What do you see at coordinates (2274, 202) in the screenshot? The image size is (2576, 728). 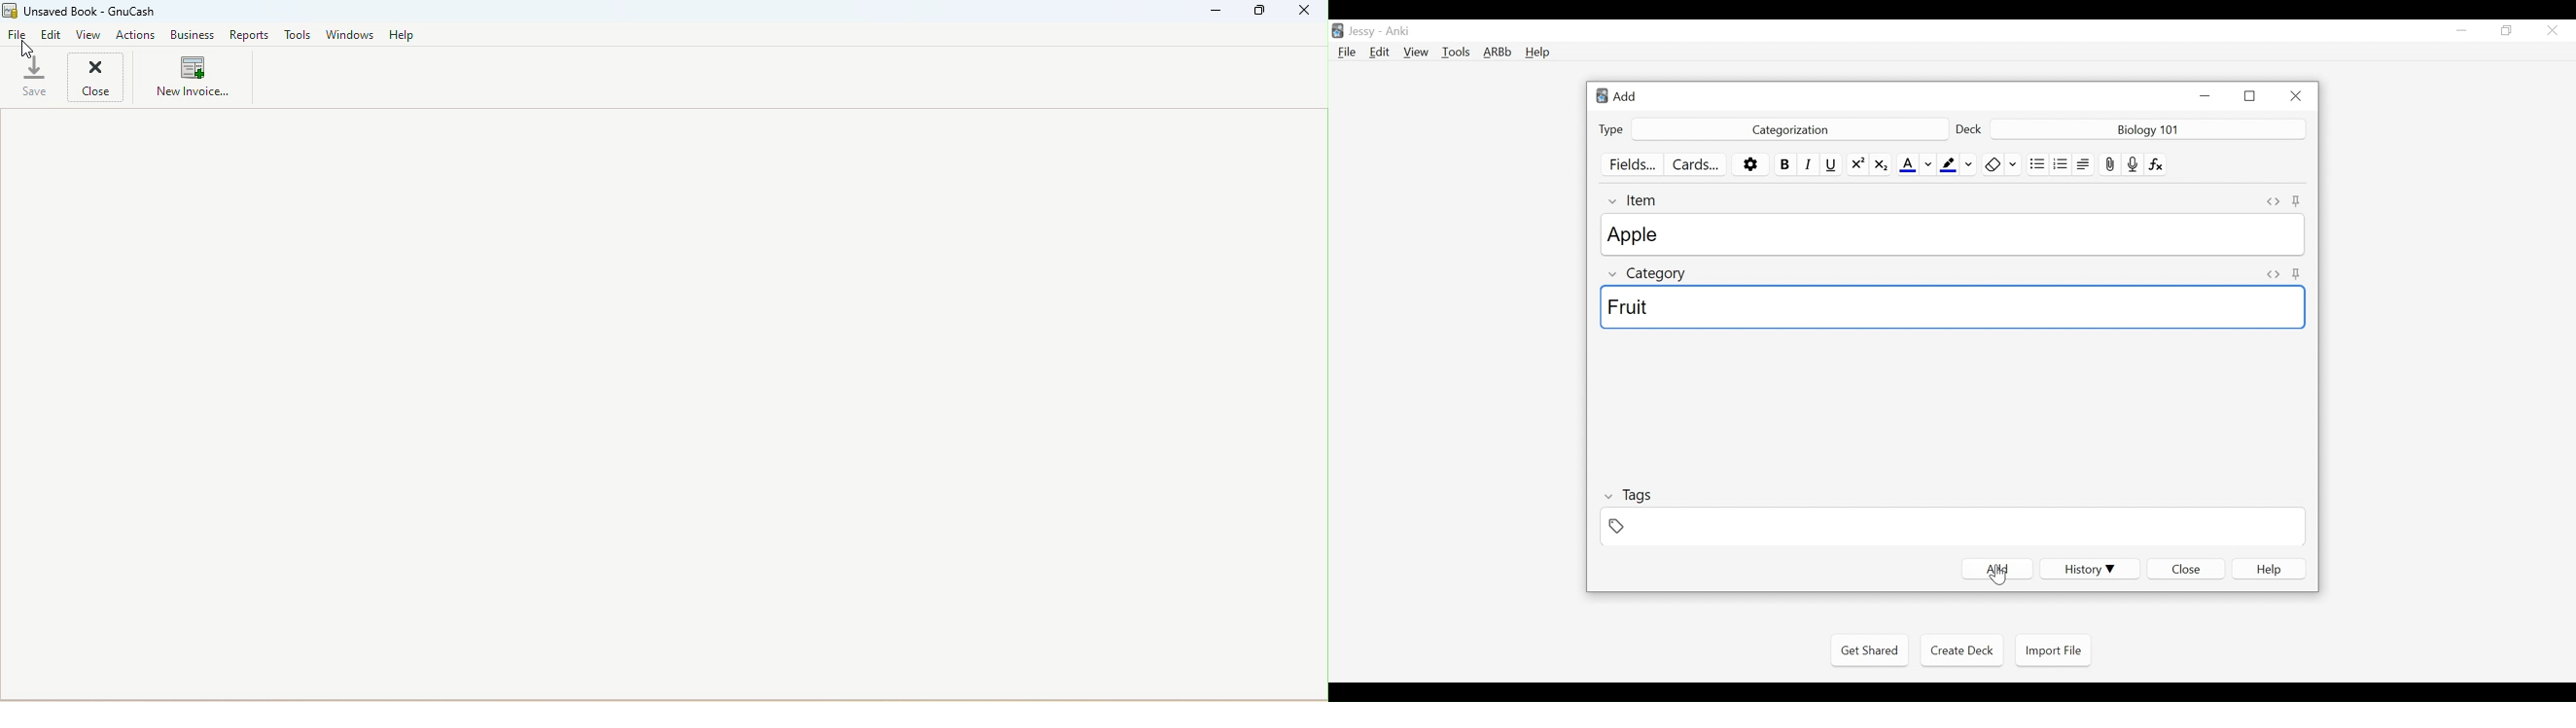 I see `Toggle HTML Editor` at bounding box center [2274, 202].